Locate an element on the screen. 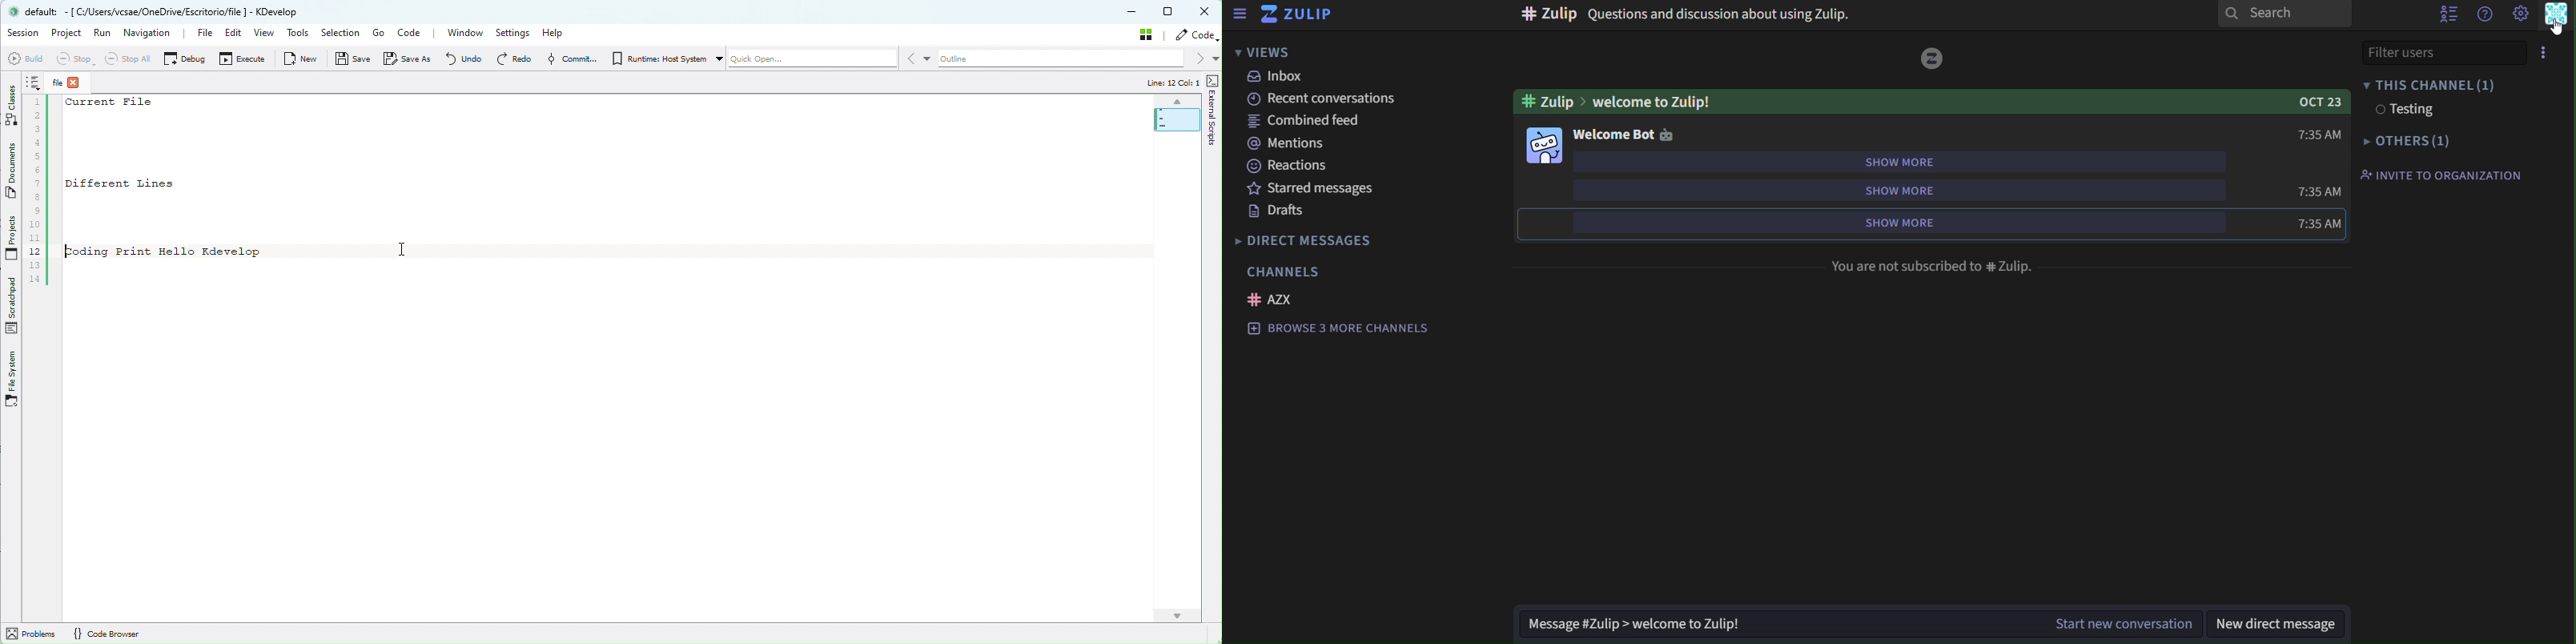  Options is located at coordinates (2544, 53).